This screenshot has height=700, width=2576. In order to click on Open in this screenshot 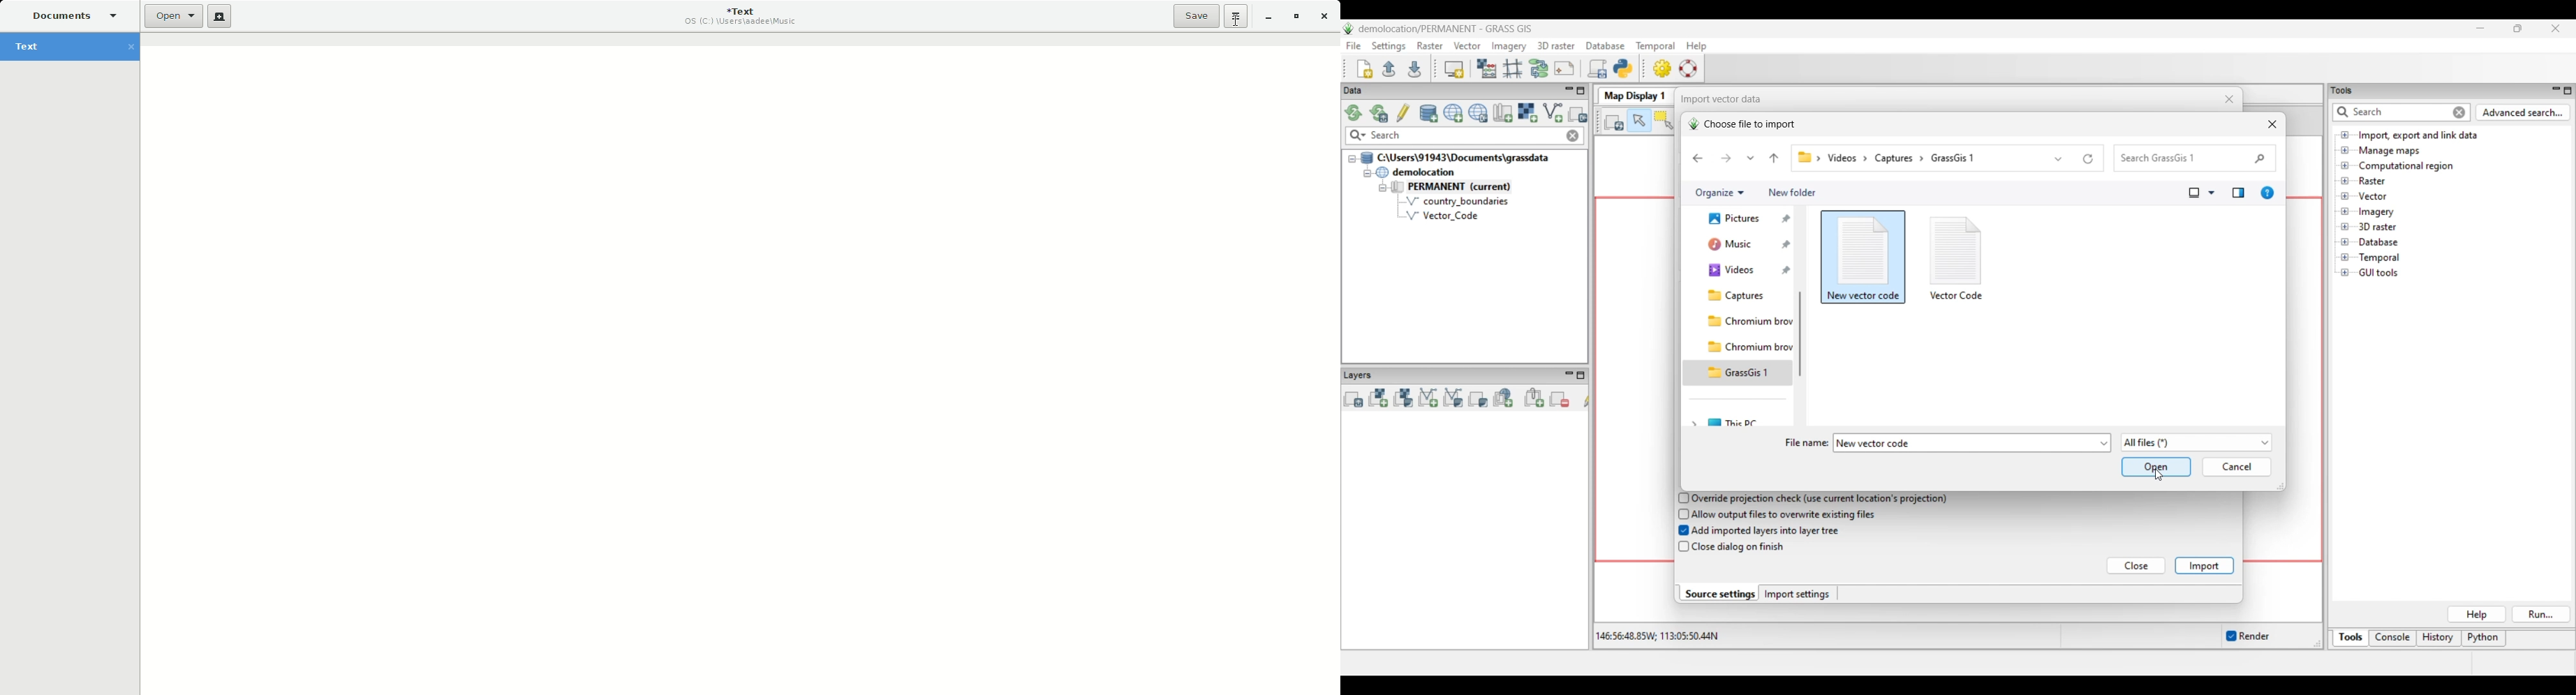, I will do `click(174, 17)`.